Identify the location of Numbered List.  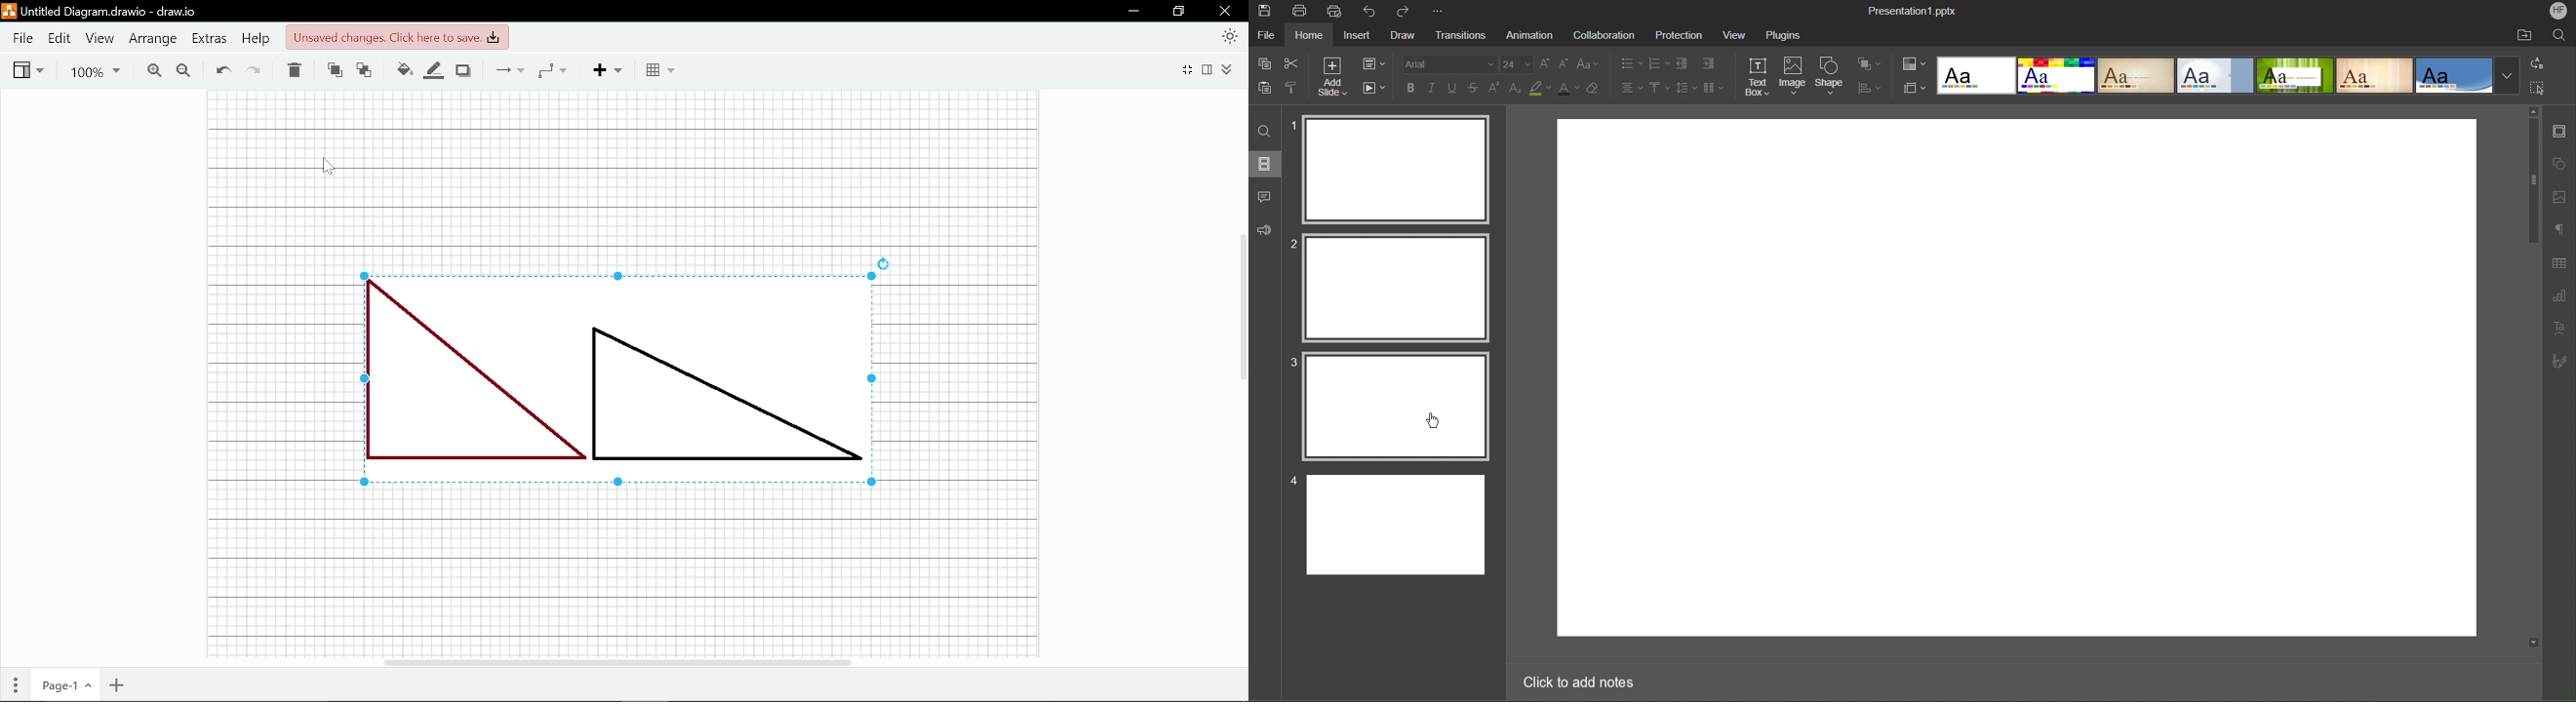
(1659, 62).